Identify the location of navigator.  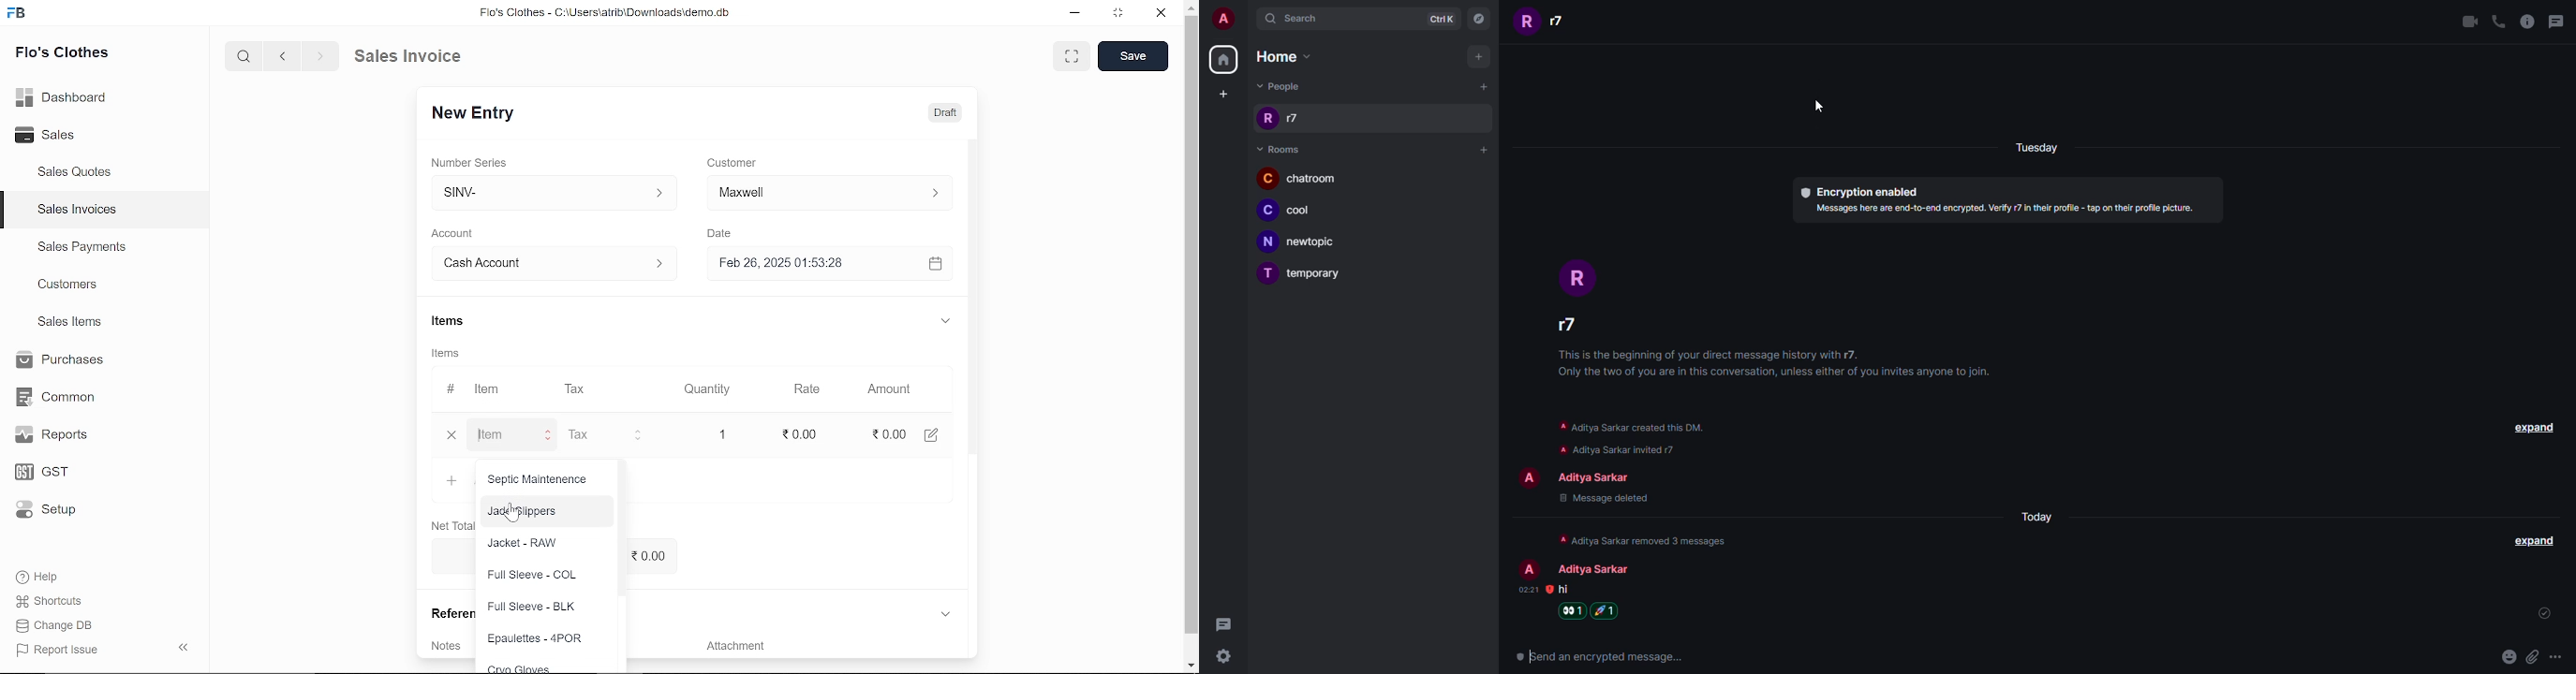
(1483, 19).